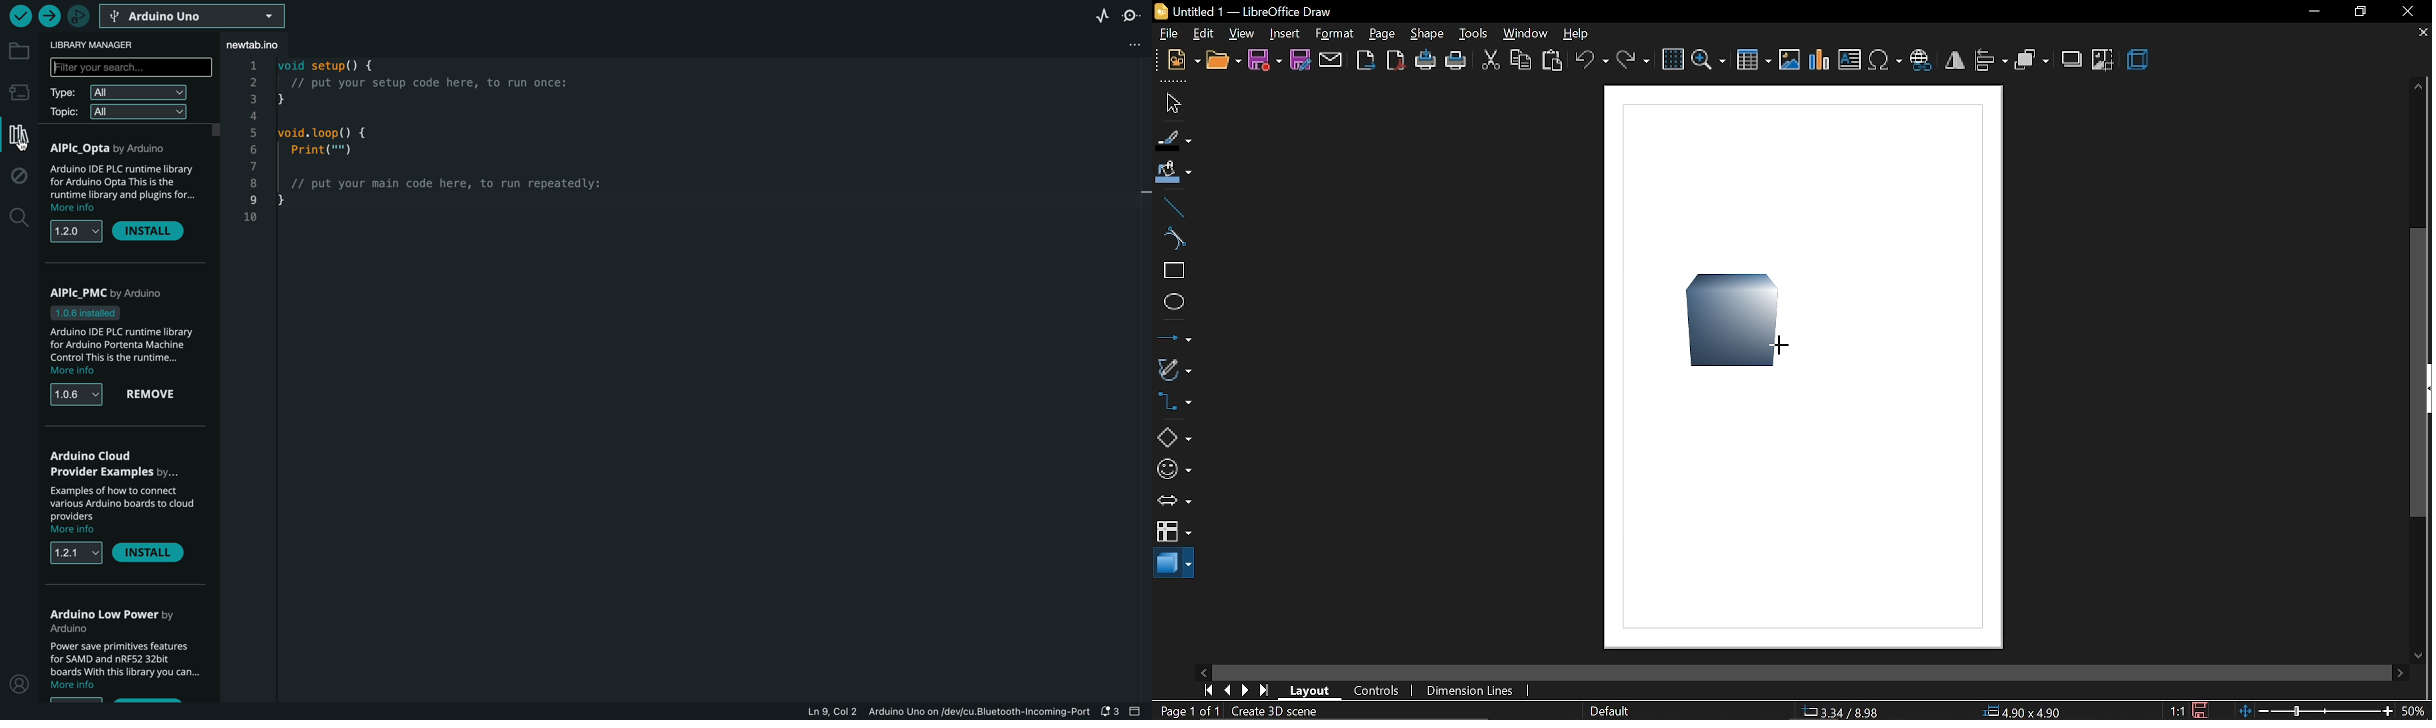  Describe the element at coordinates (1336, 35) in the screenshot. I see `format` at that location.